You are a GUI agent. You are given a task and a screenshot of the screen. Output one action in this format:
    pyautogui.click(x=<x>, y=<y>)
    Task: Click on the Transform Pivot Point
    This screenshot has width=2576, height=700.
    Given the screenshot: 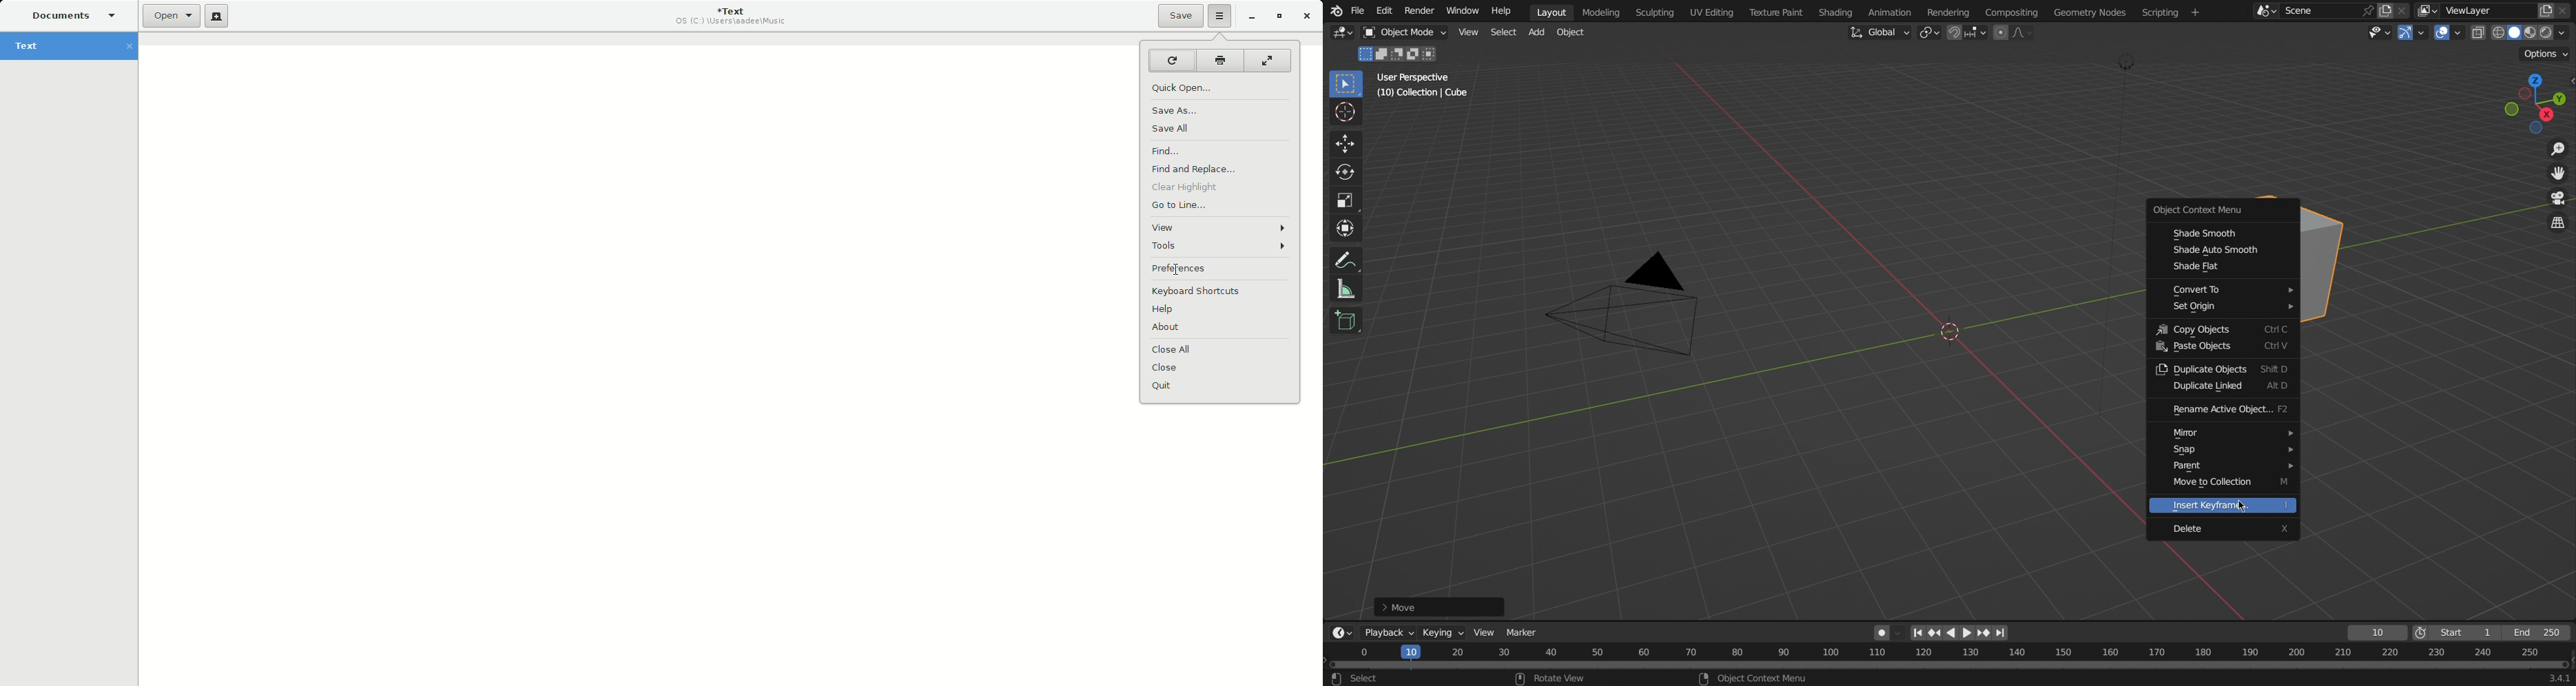 What is the action you would take?
    pyautogui.click(x=1932, y=34)
    